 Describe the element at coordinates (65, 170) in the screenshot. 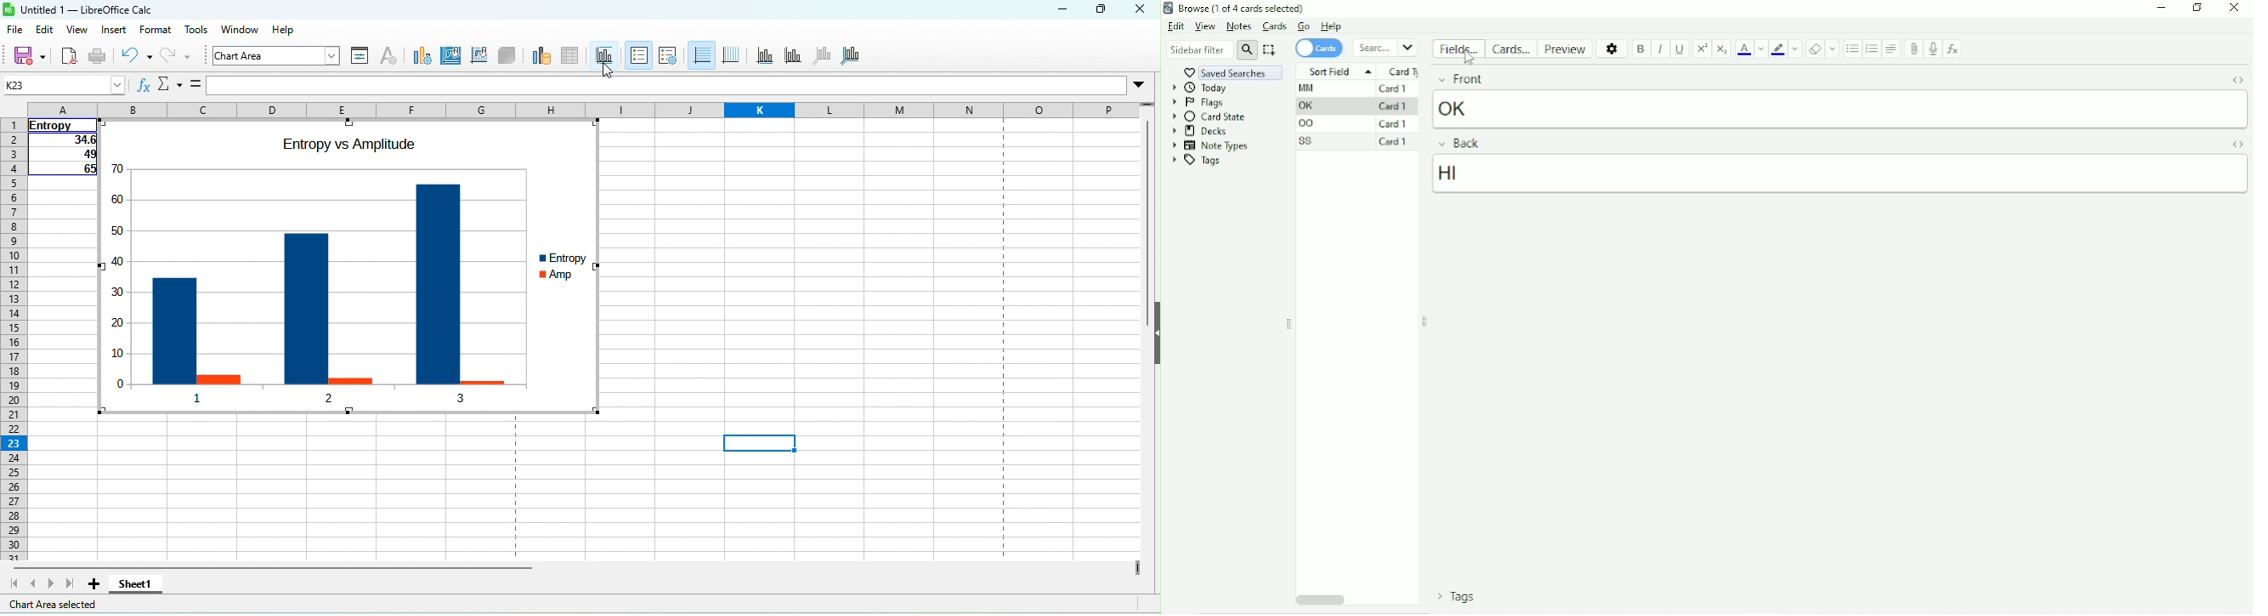

I see `65` at that location.